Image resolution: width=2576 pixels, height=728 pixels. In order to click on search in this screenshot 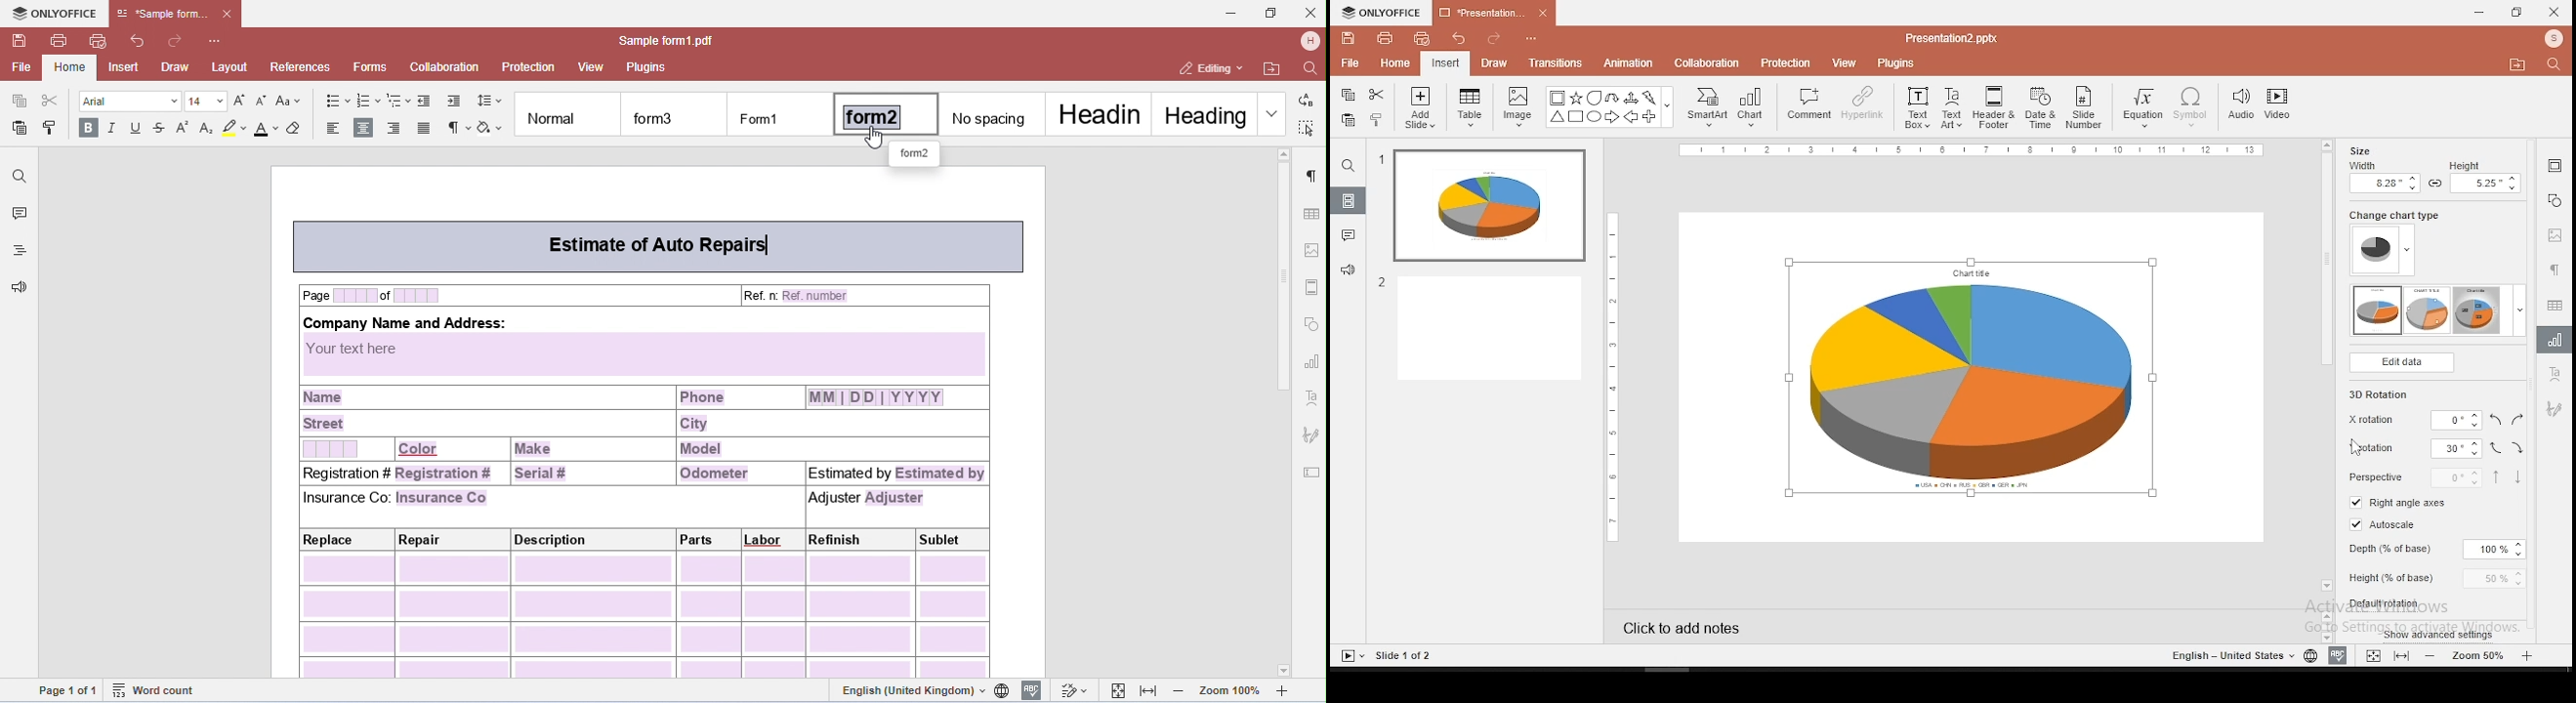, I will do `click(2556, 65)`.